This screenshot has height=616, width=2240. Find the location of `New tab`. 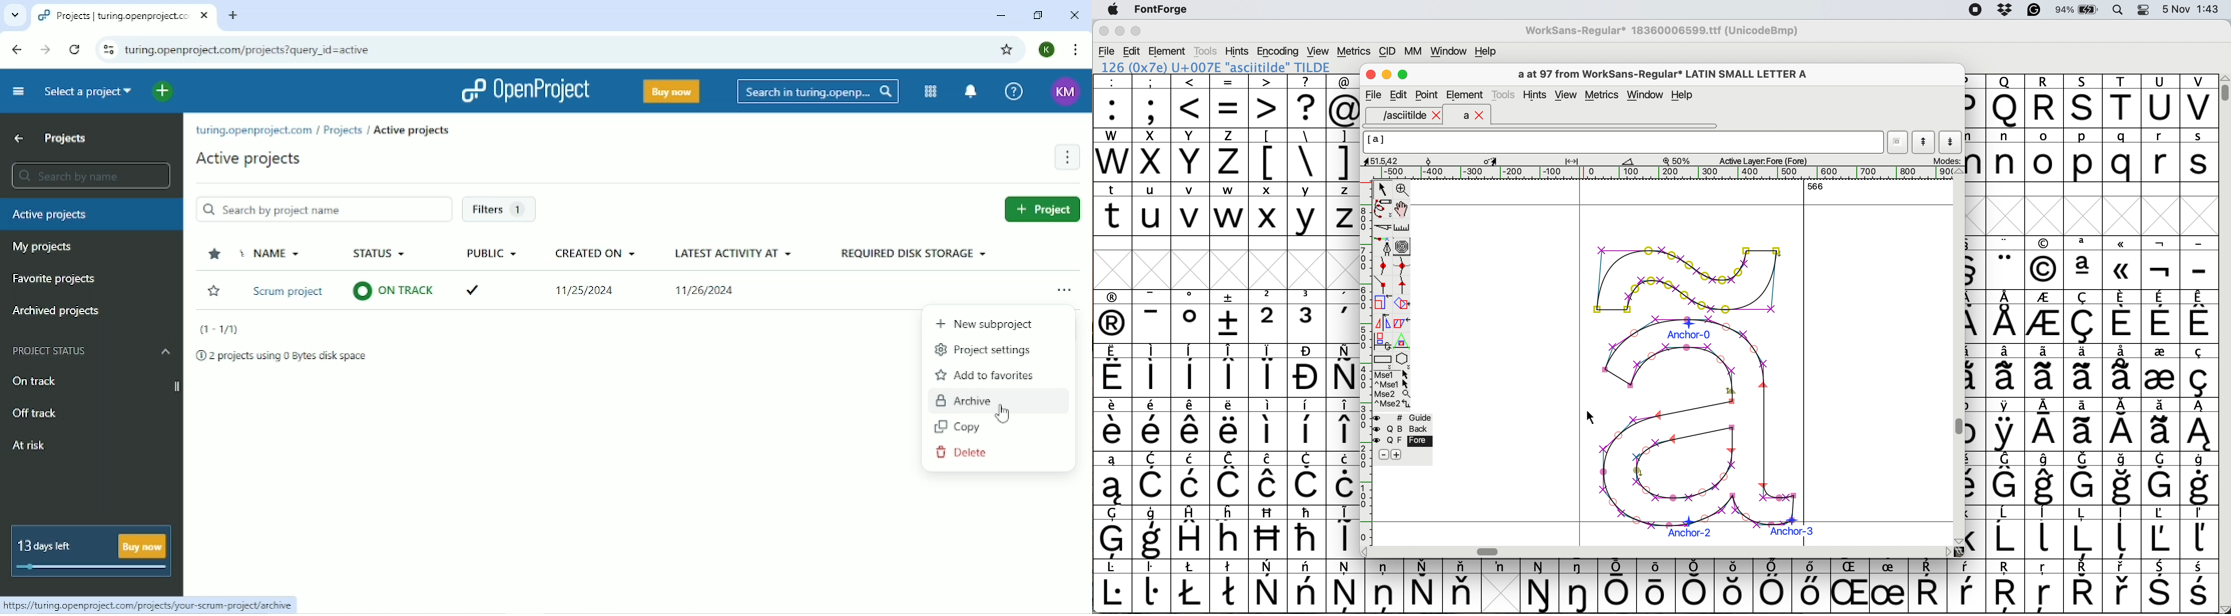

New tab is located at coordinates (233, 15).